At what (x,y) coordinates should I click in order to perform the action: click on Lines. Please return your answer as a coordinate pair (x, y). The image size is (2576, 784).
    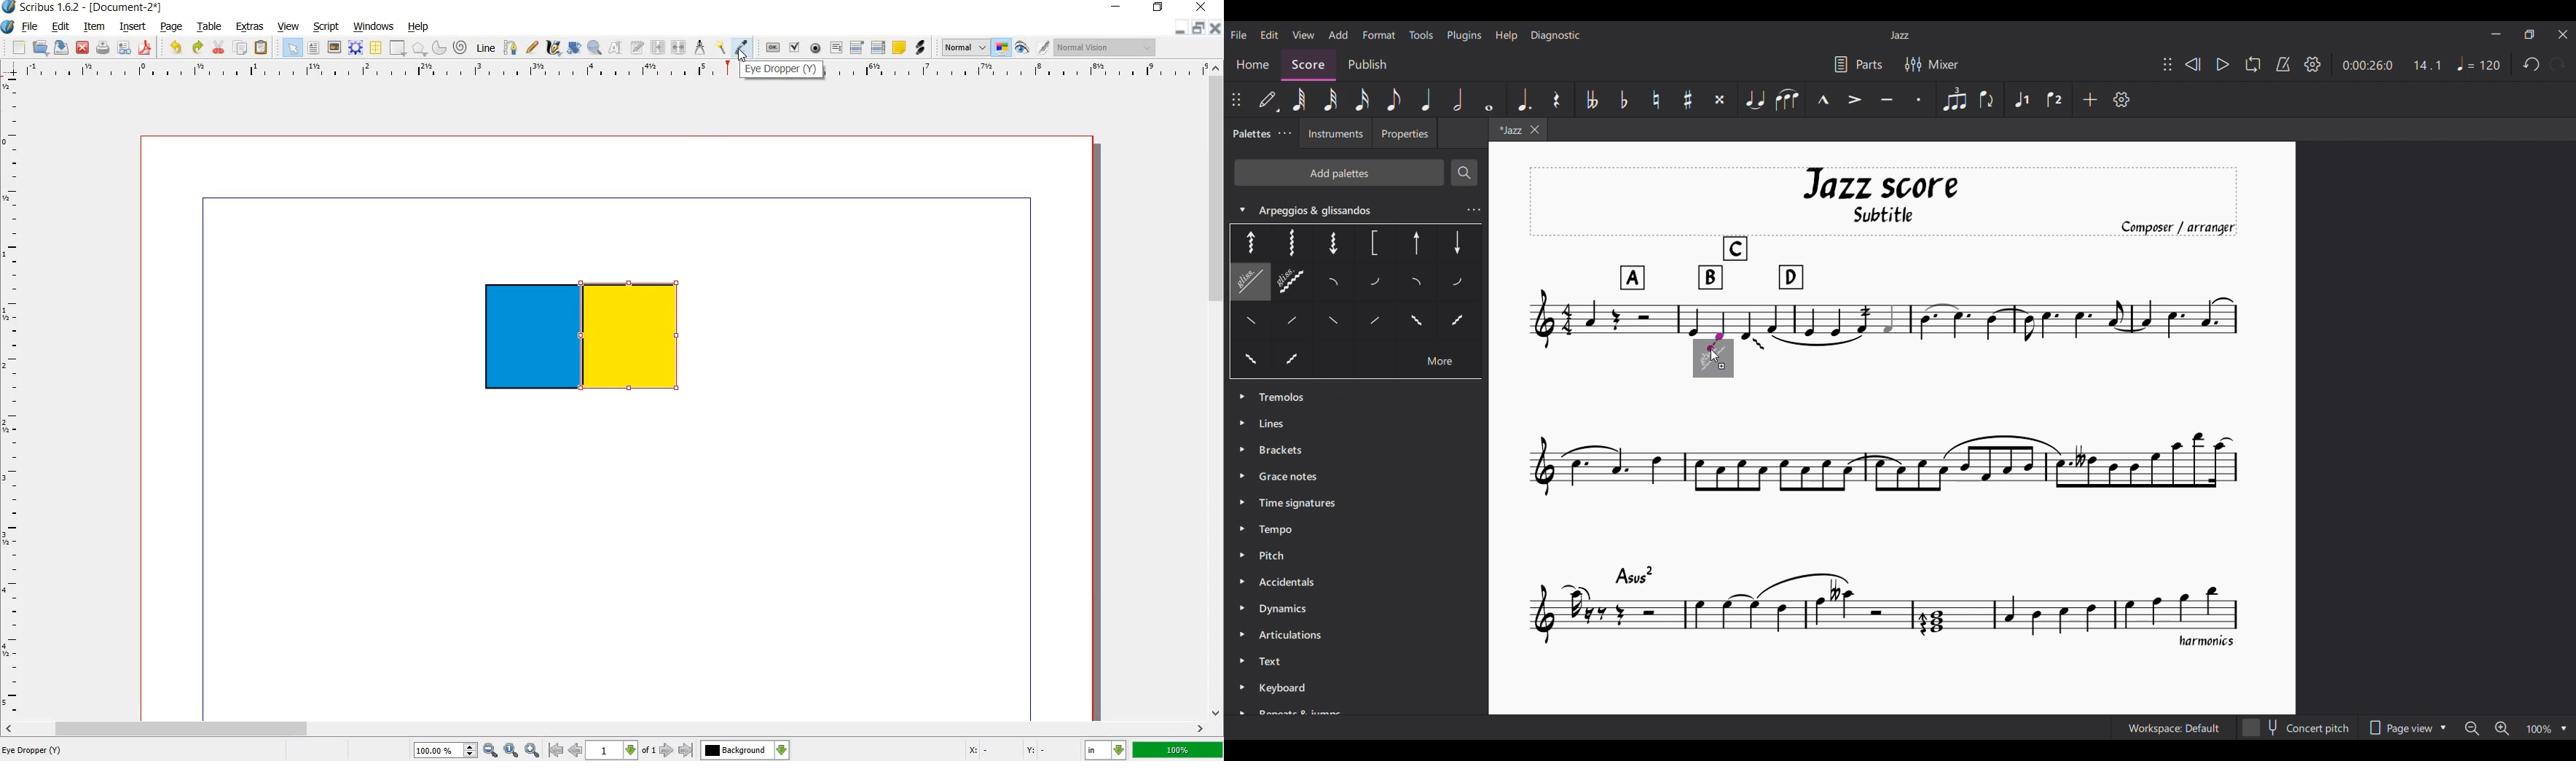
    Looking at the image, I should click on (1284, 422).